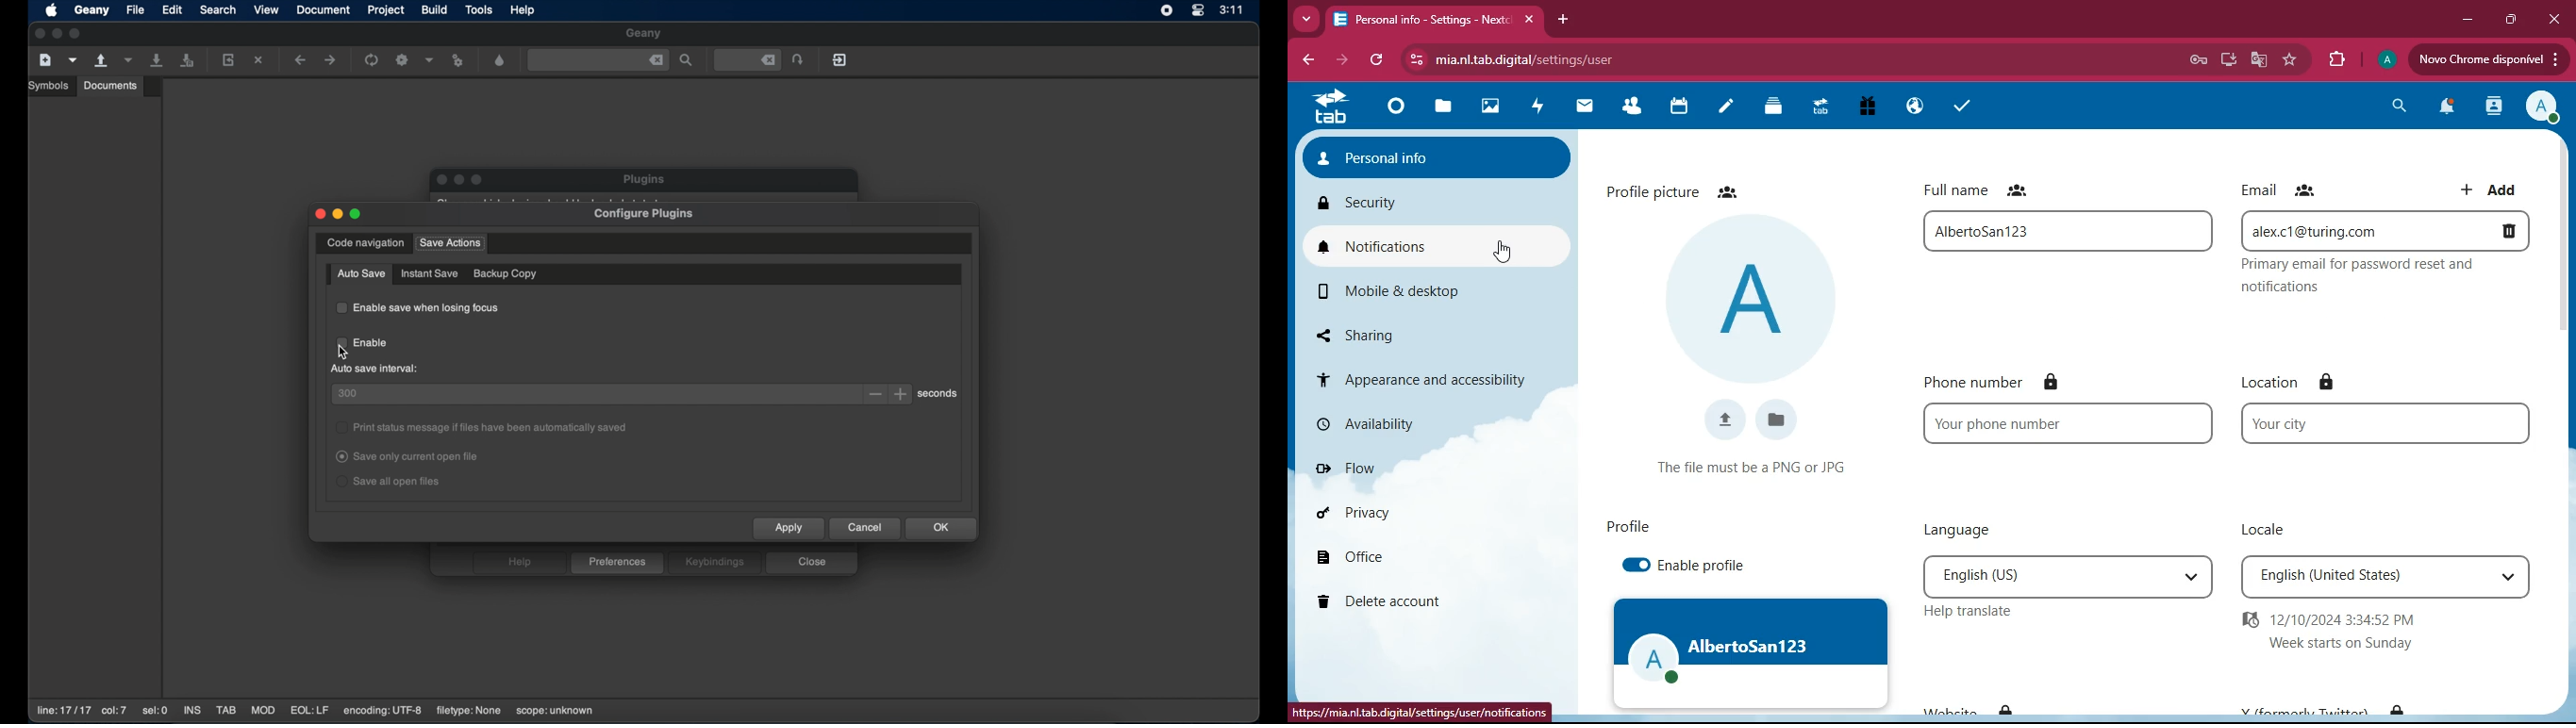 The width and height of the screenshot is (2576, 728). Describe the element at coordinates (1413, 334) in the screenshot. I see `sharing` at that location.